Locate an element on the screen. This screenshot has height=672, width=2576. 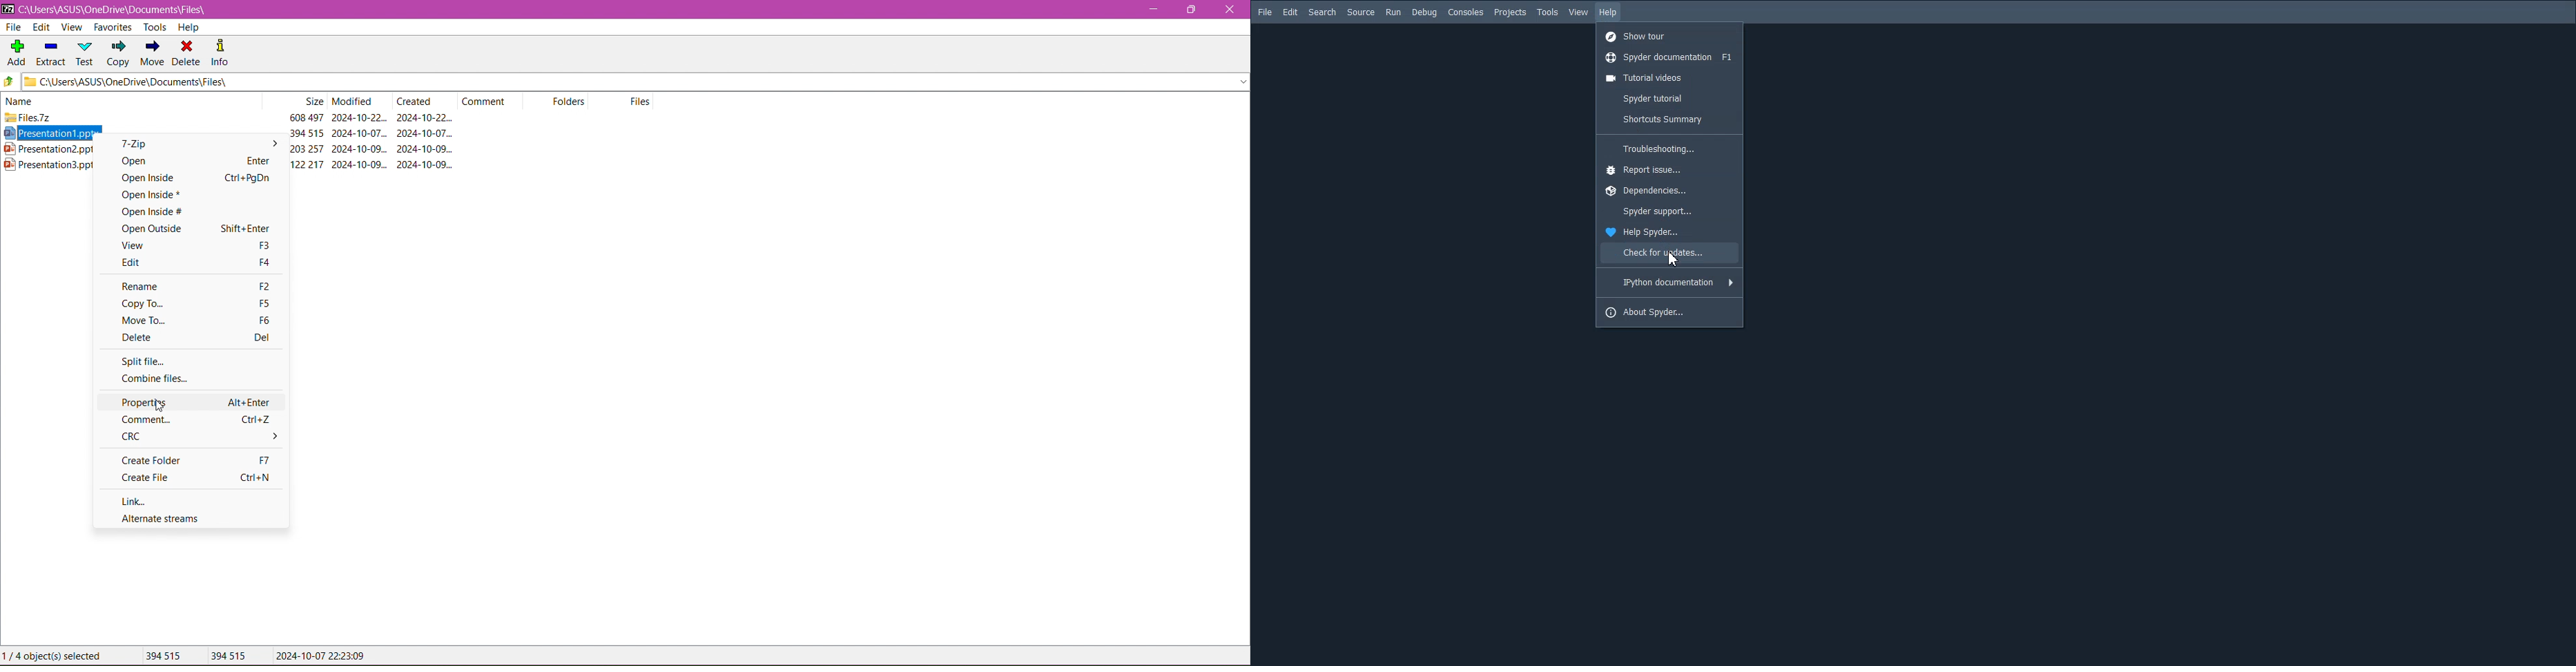
cursor is located at coordinates (160, 406).